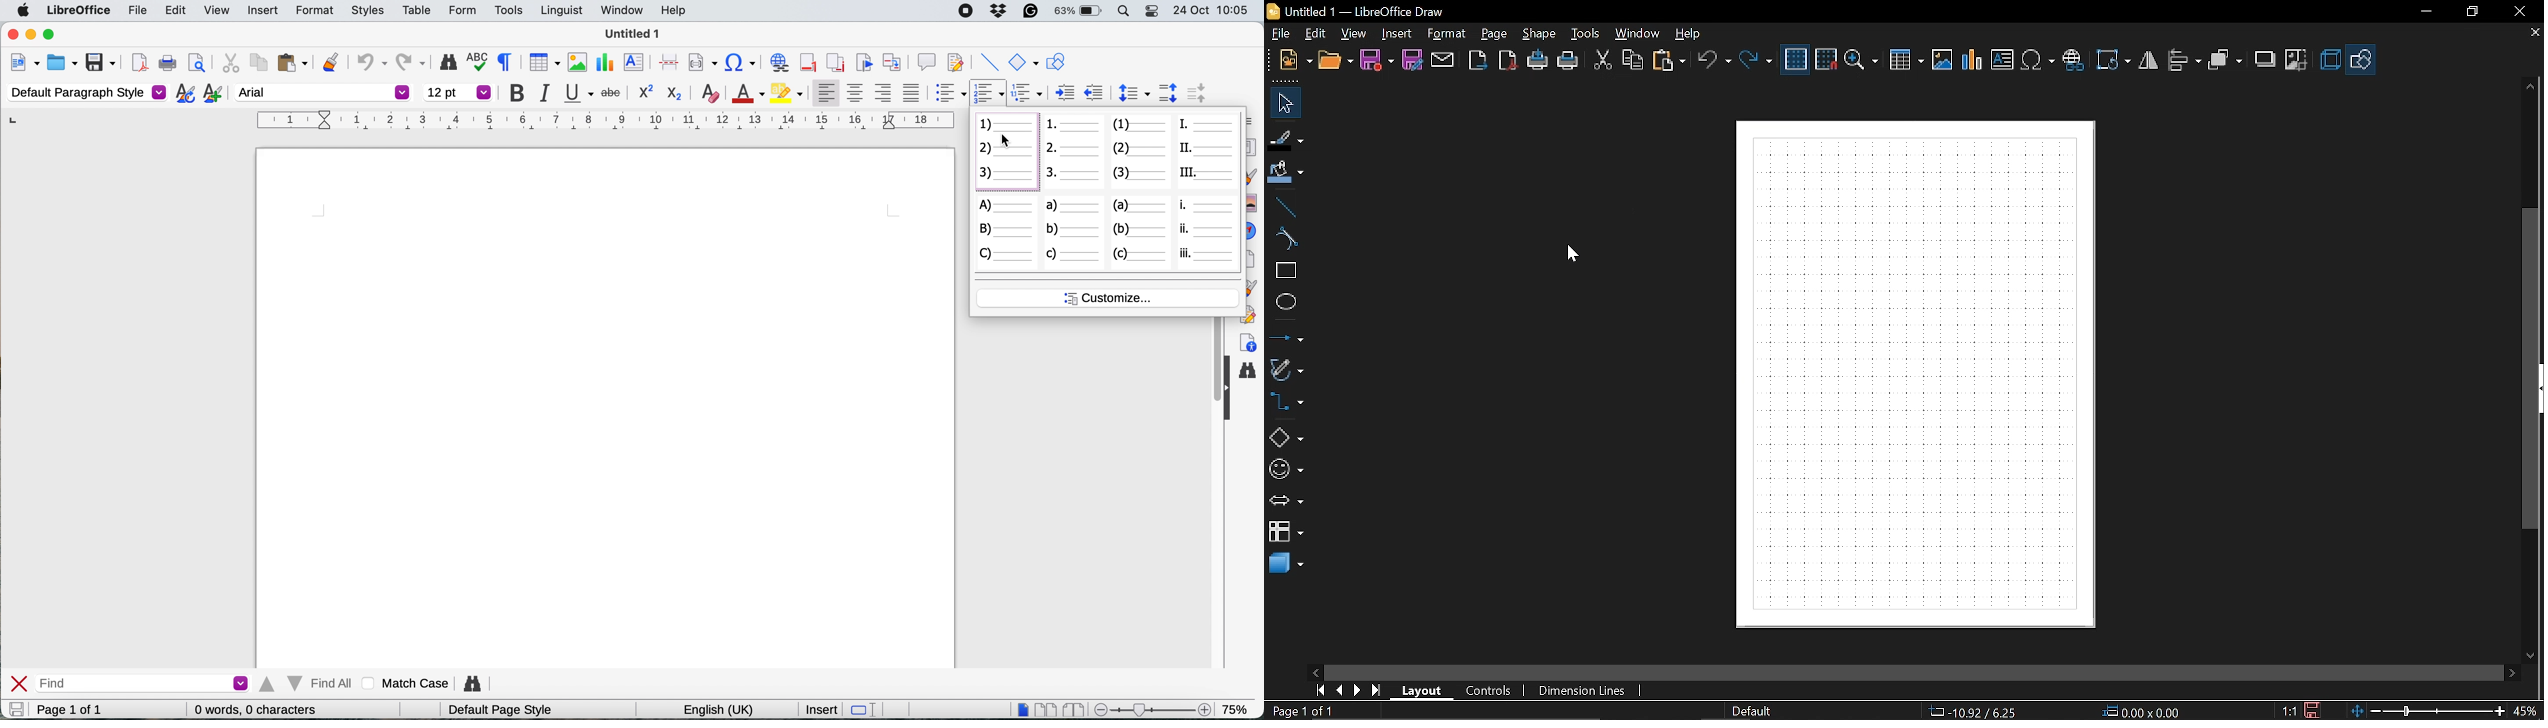 The width and height of the screenshot is (2548, 728). Describe the element at coordinates (230, 62) in the screenshot. I see `cut` at that location.